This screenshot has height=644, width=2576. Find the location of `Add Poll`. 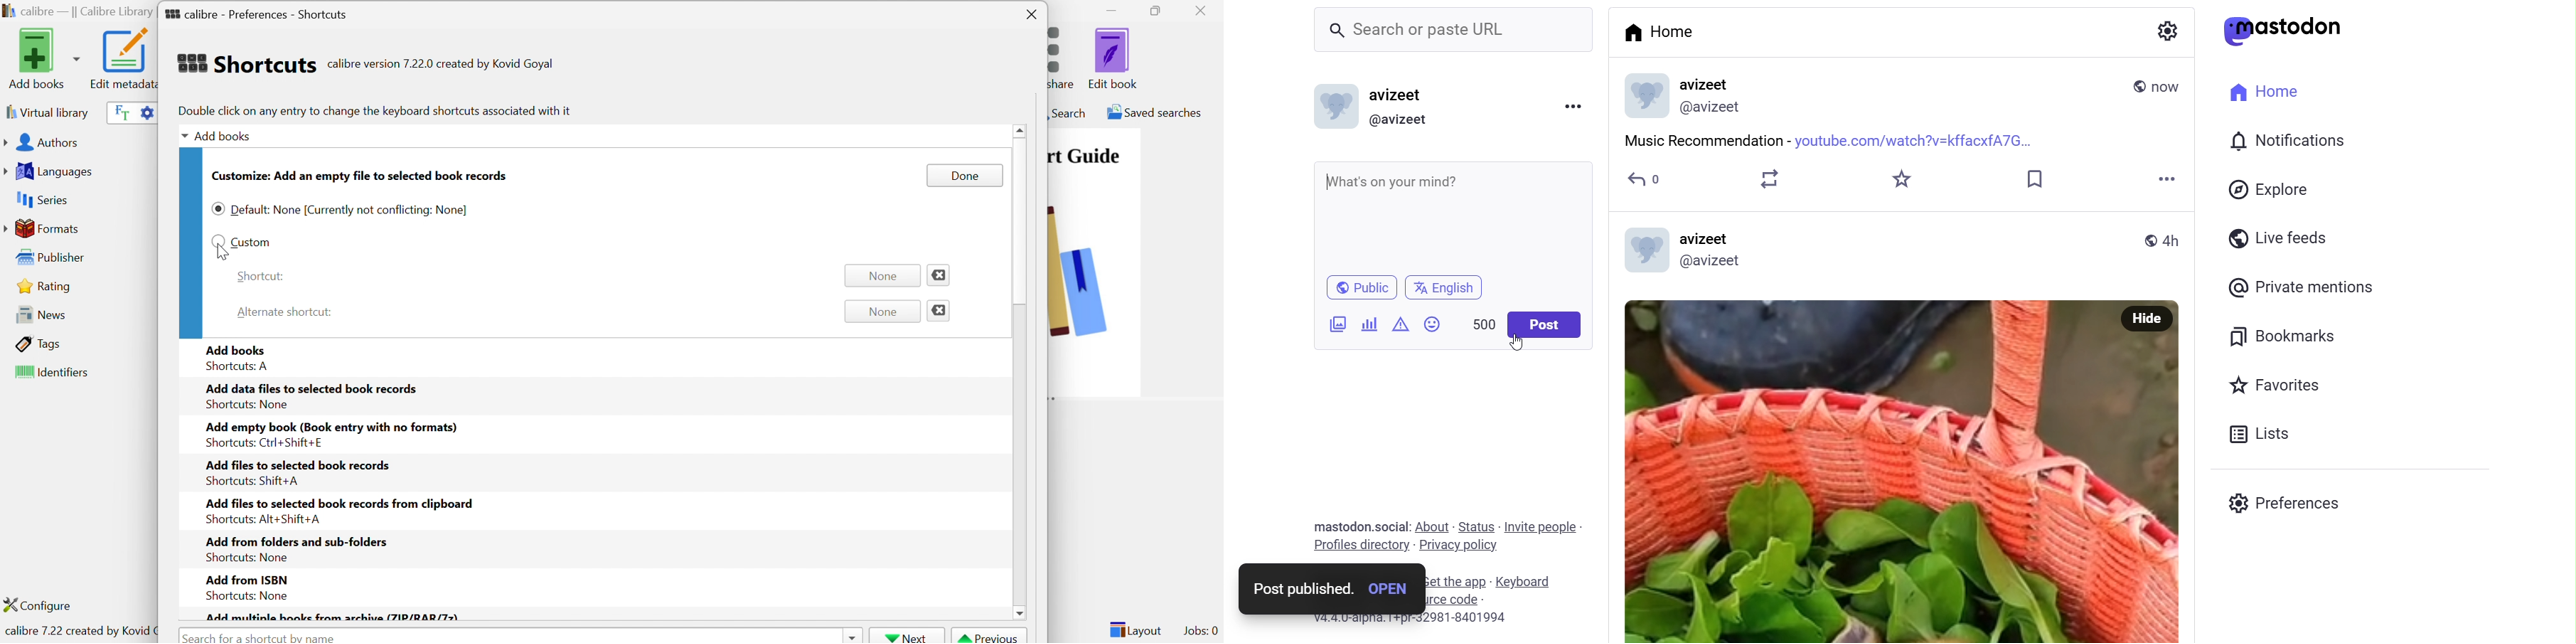

Add Poll is located at coordinates (1369, 323).